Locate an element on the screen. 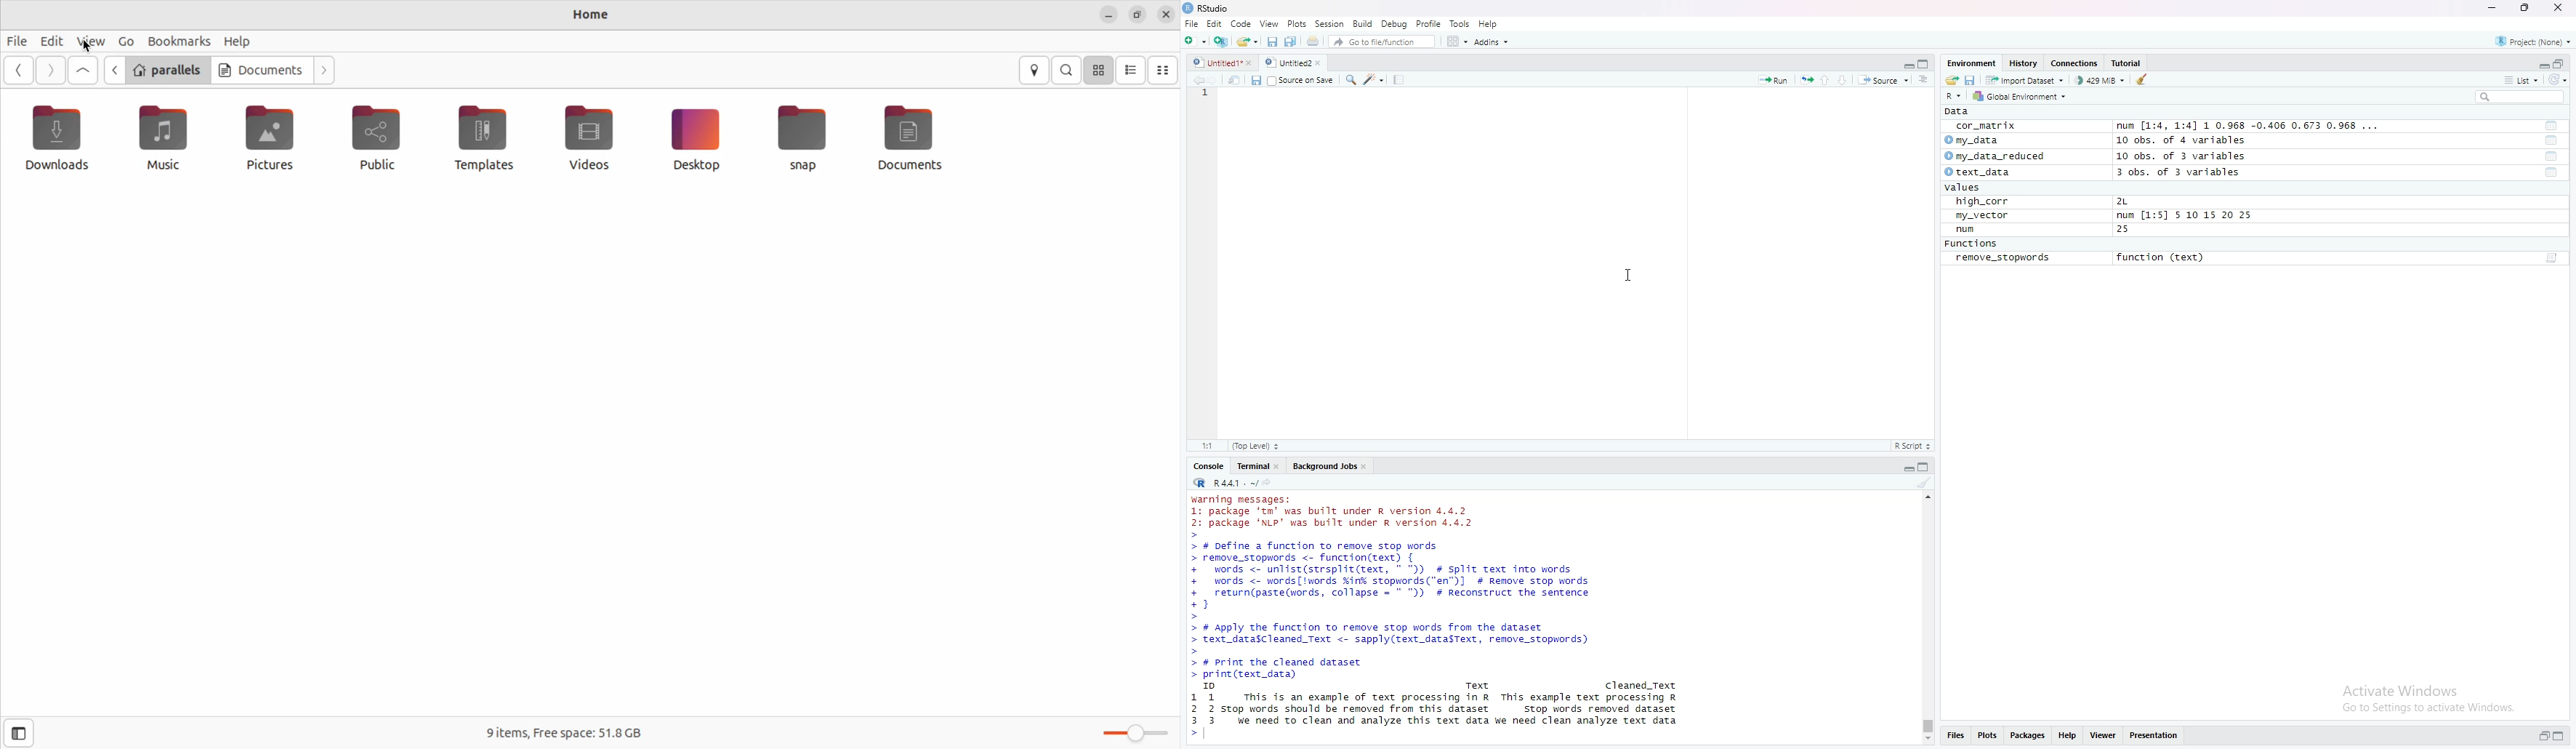 This screenshot has height=756, width=2576. Maximize is located at coordinates (1926, 63).